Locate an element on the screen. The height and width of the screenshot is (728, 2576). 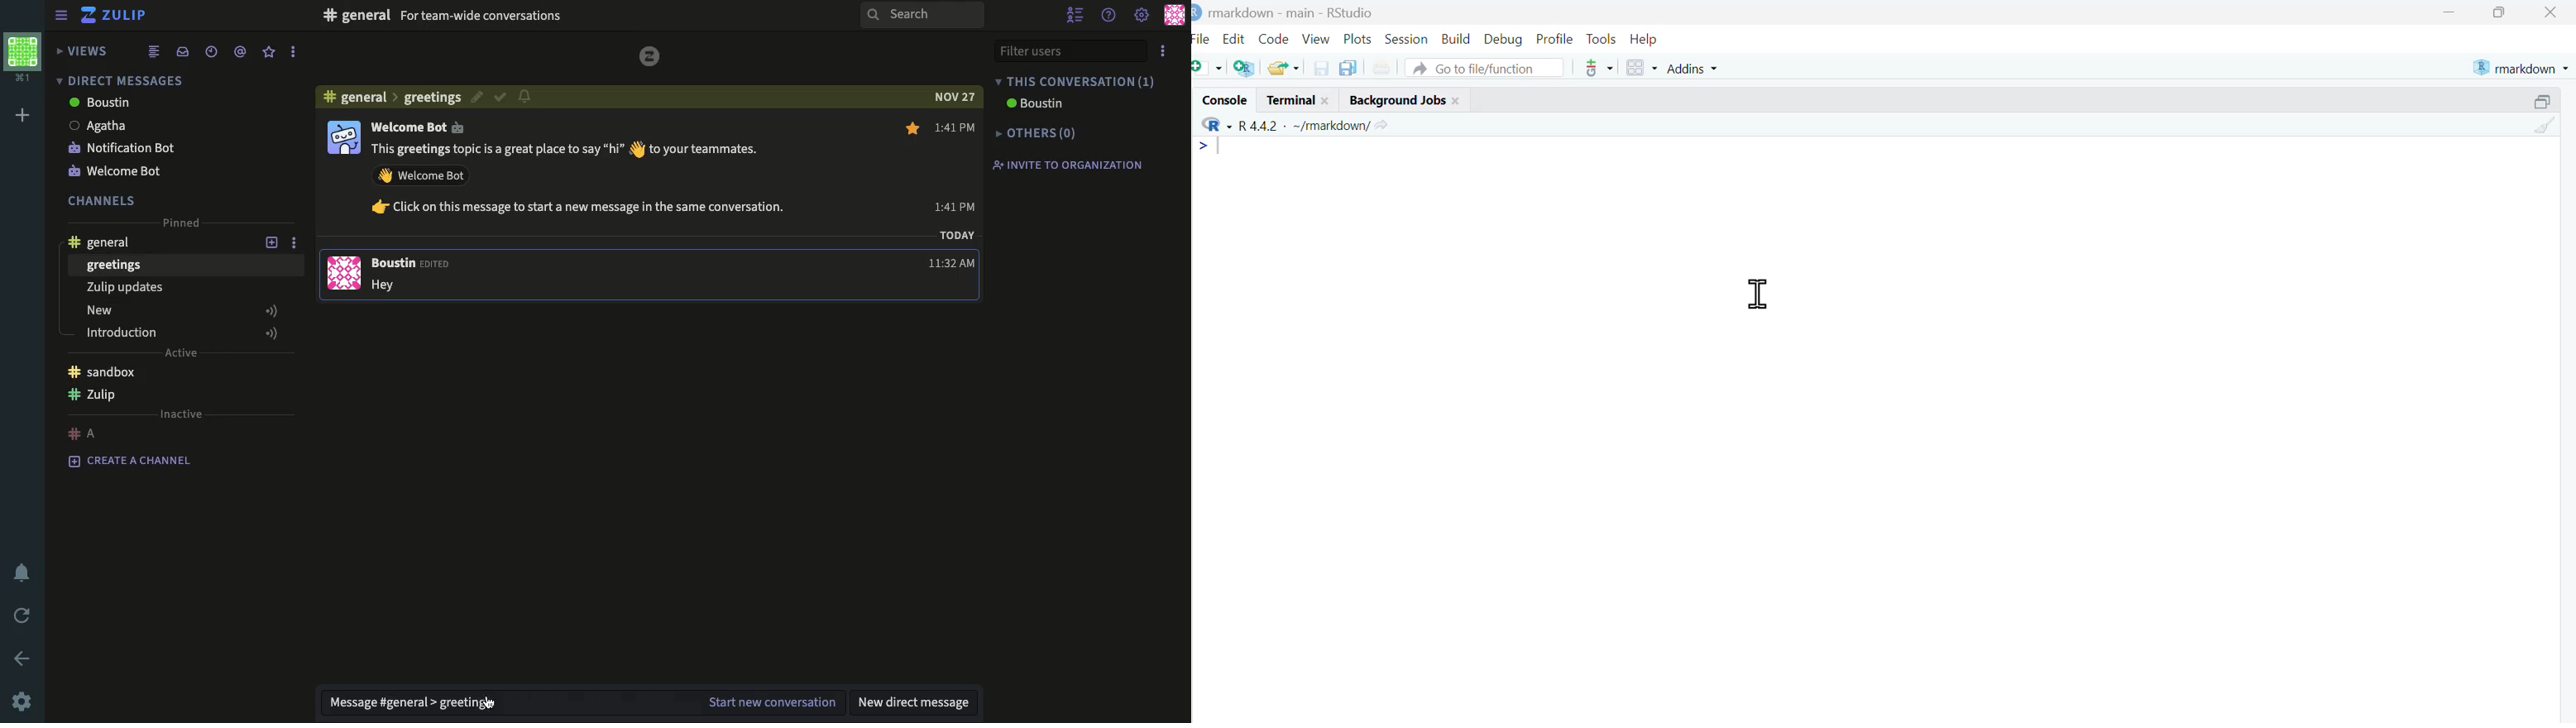
inbox is located at coordinates (181, 52).